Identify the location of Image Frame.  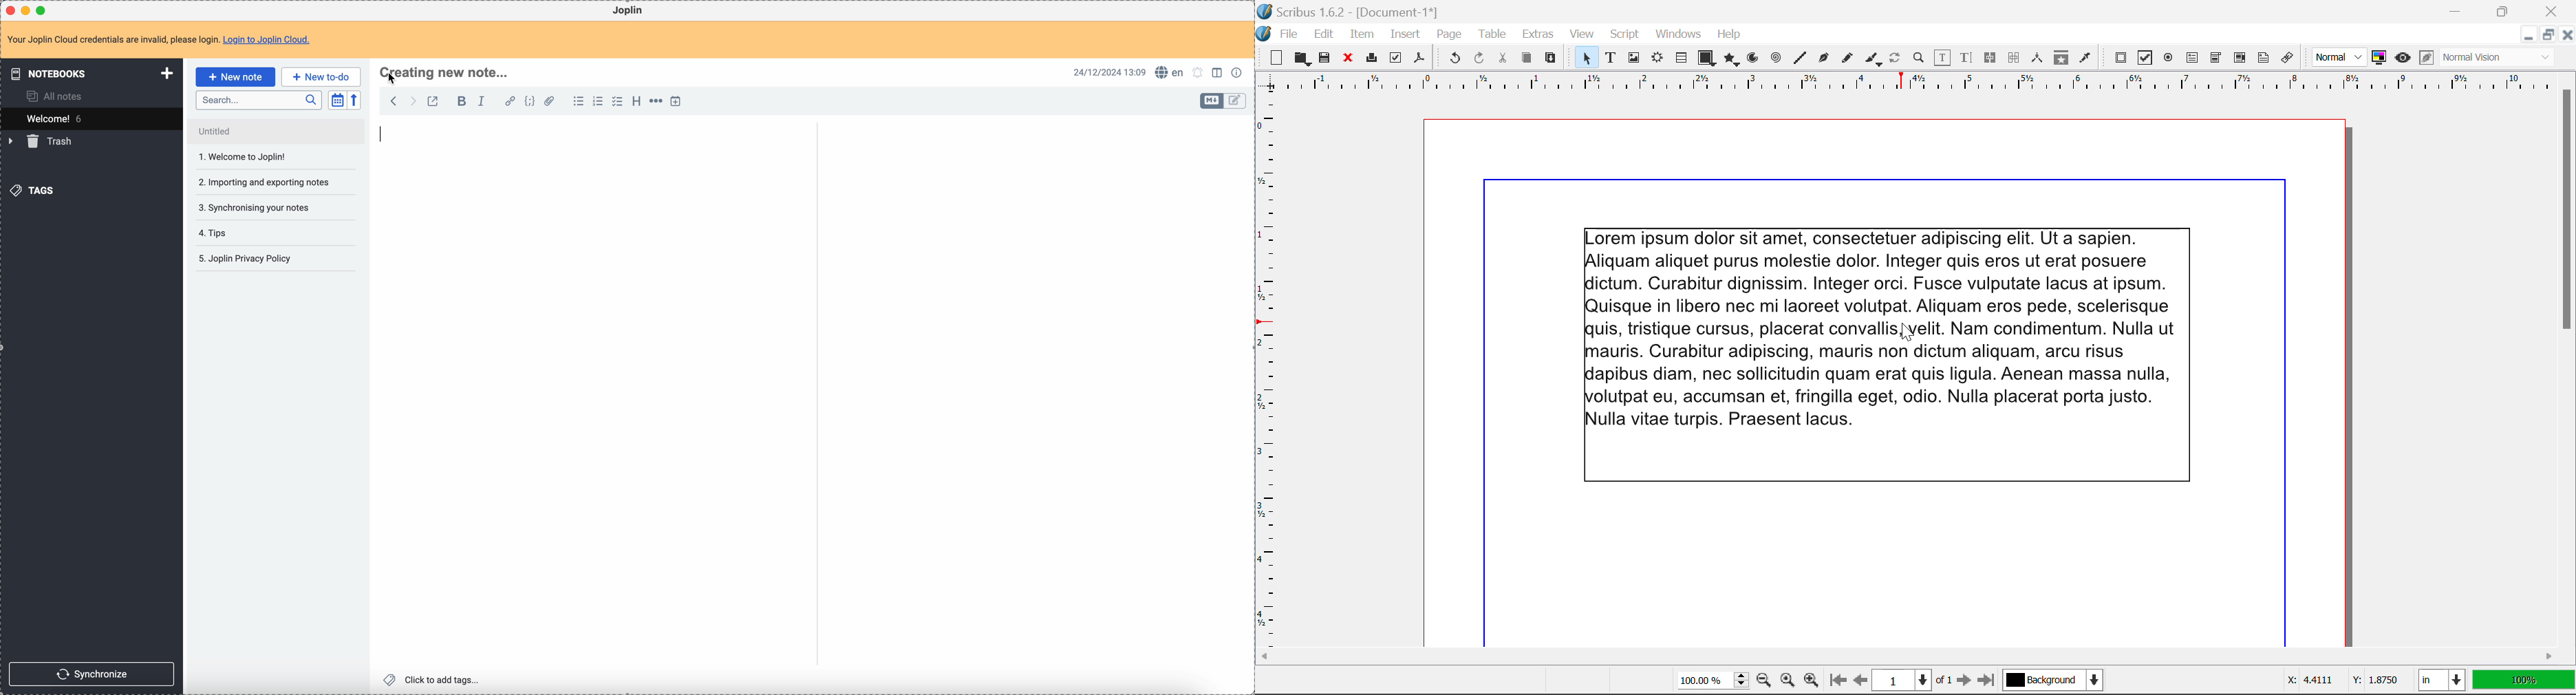
(1633, 60).